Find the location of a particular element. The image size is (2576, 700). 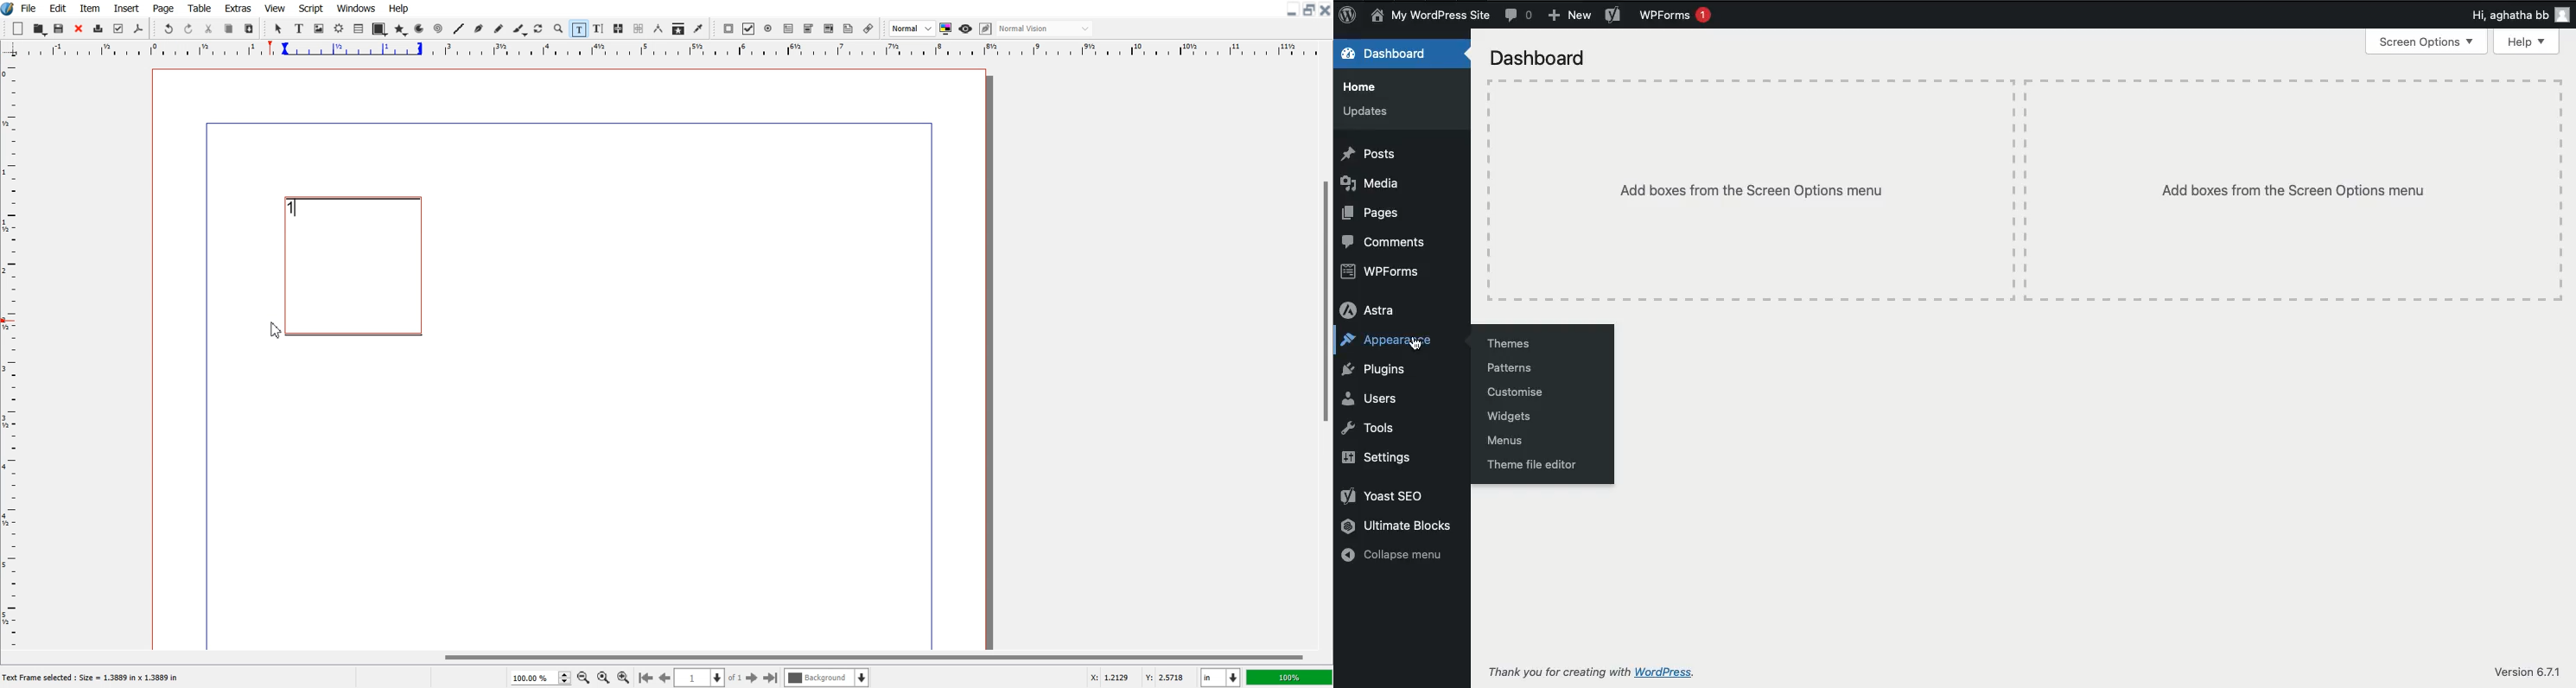

Select current page is located at coordinates (709, 678).